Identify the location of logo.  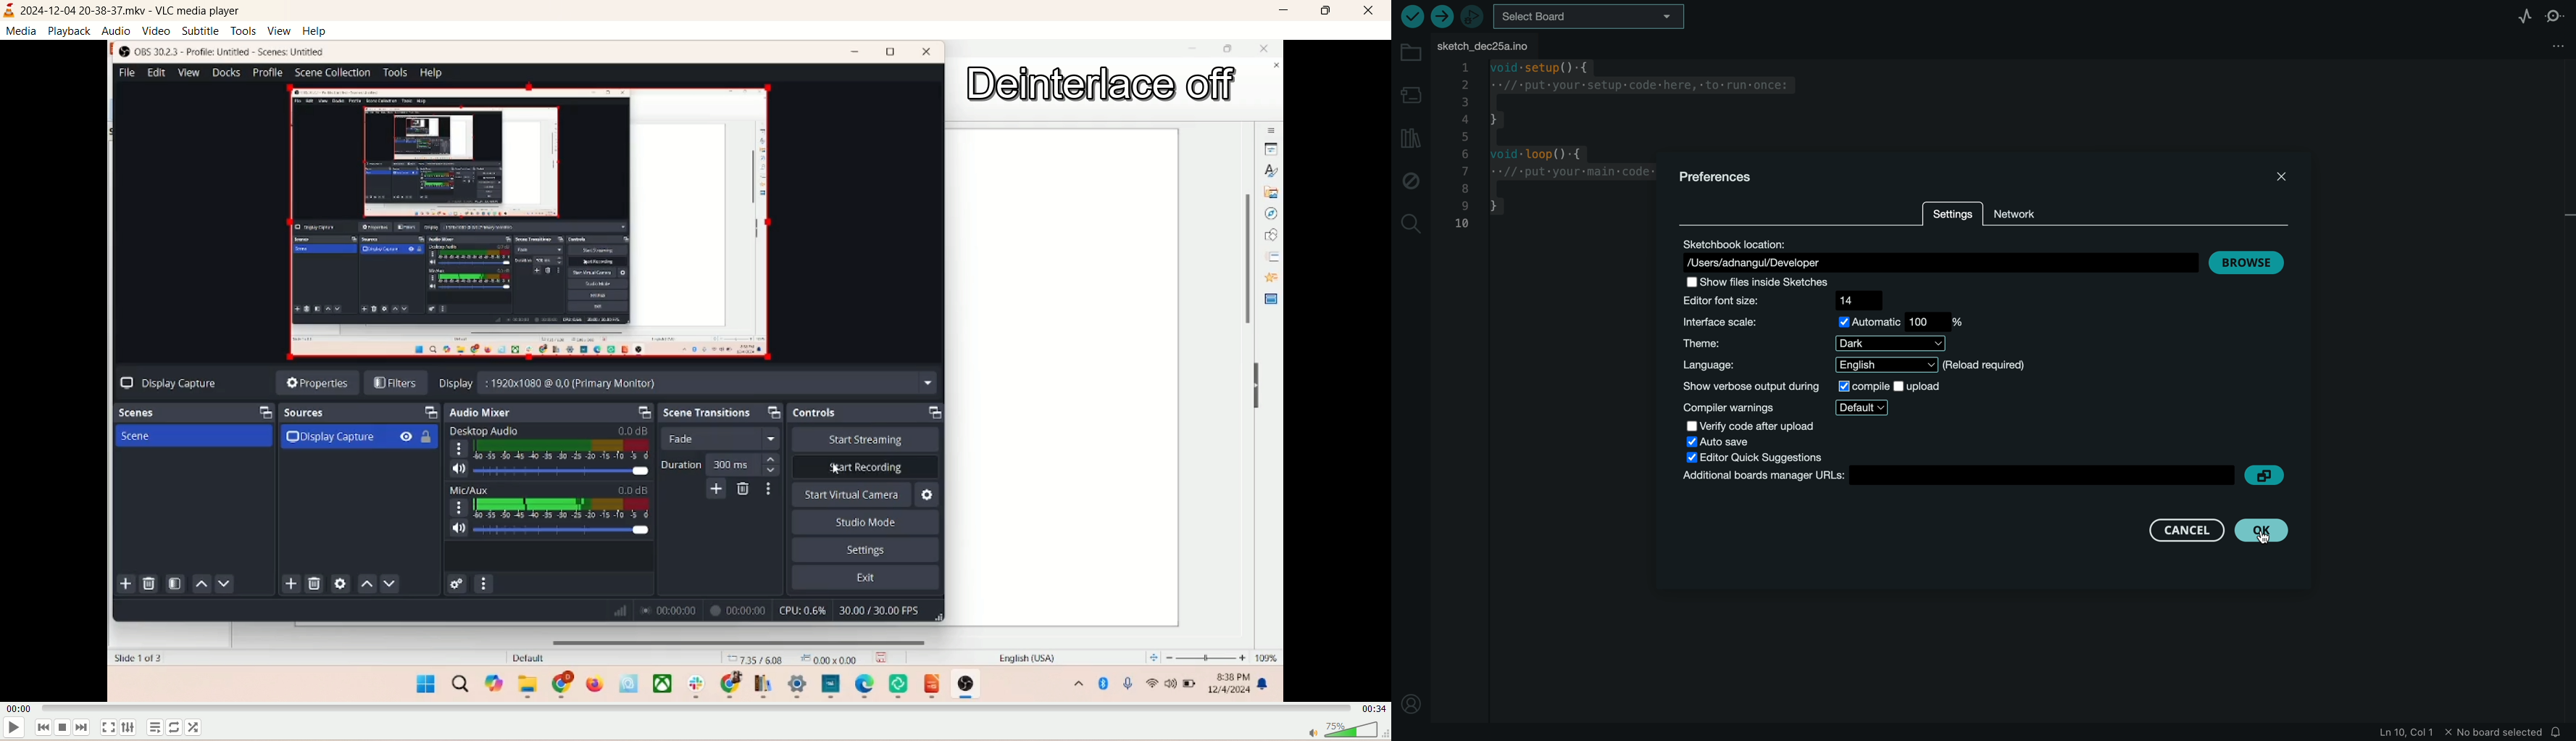
(9, 10).